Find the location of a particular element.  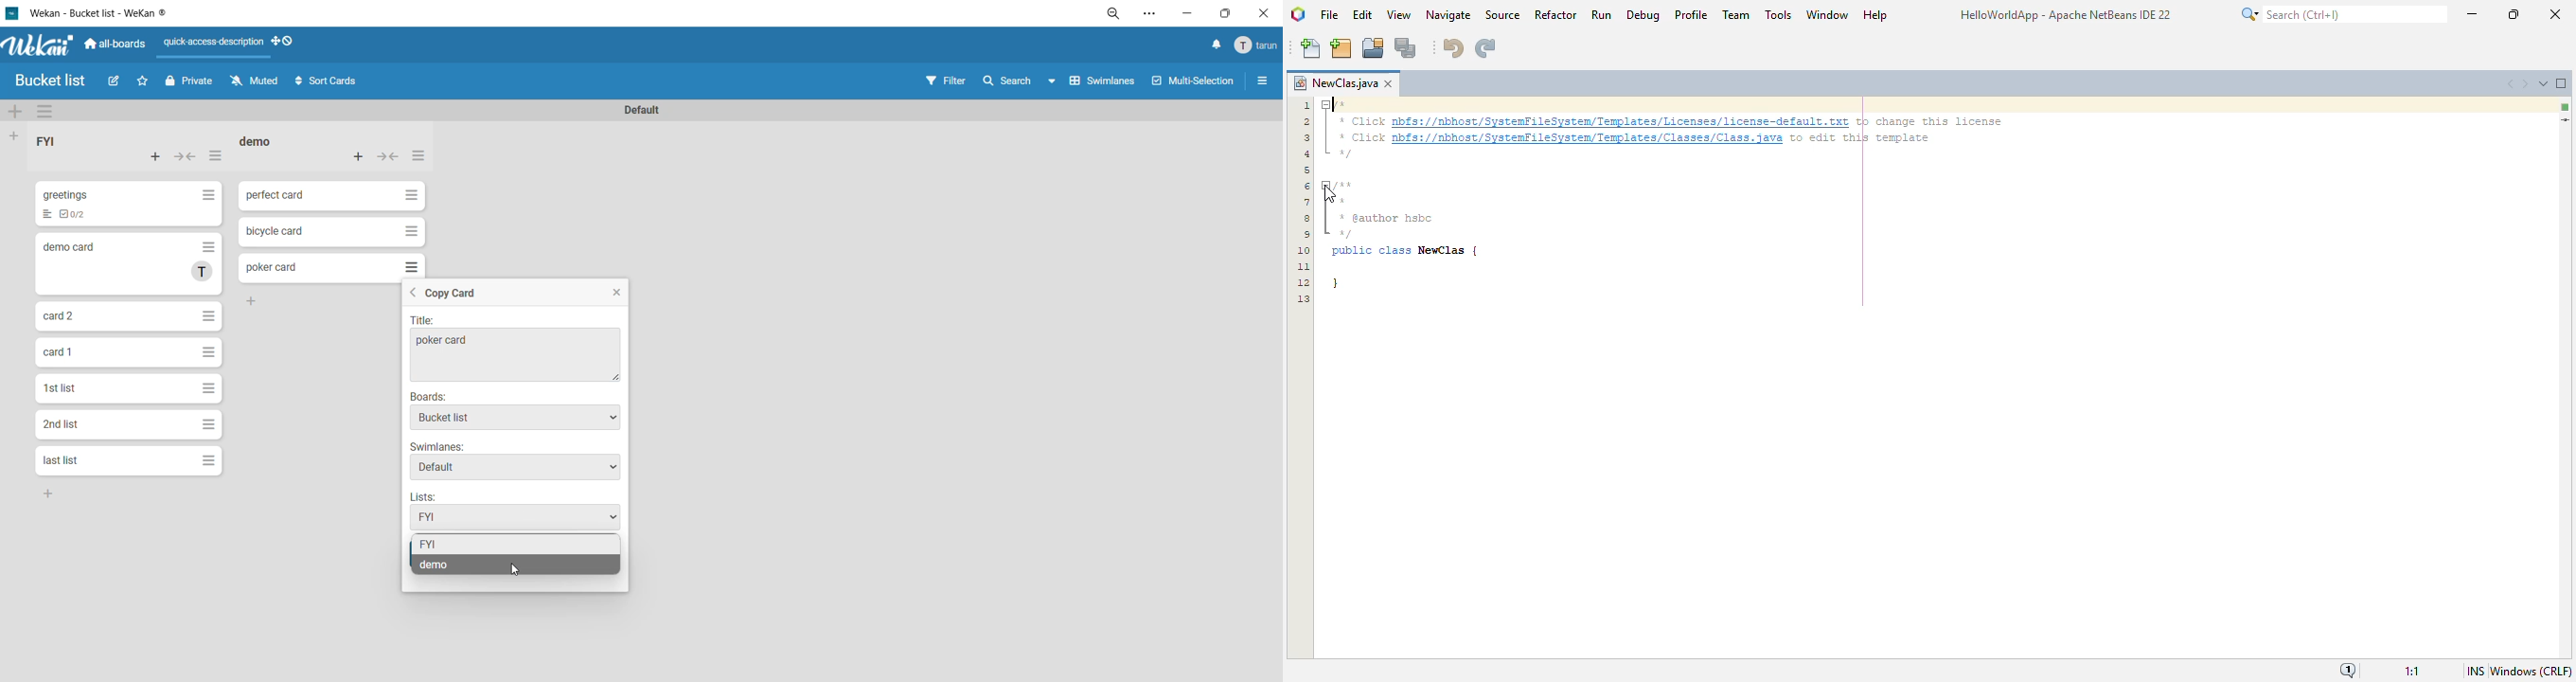

close is located at coordinates (615, 294).